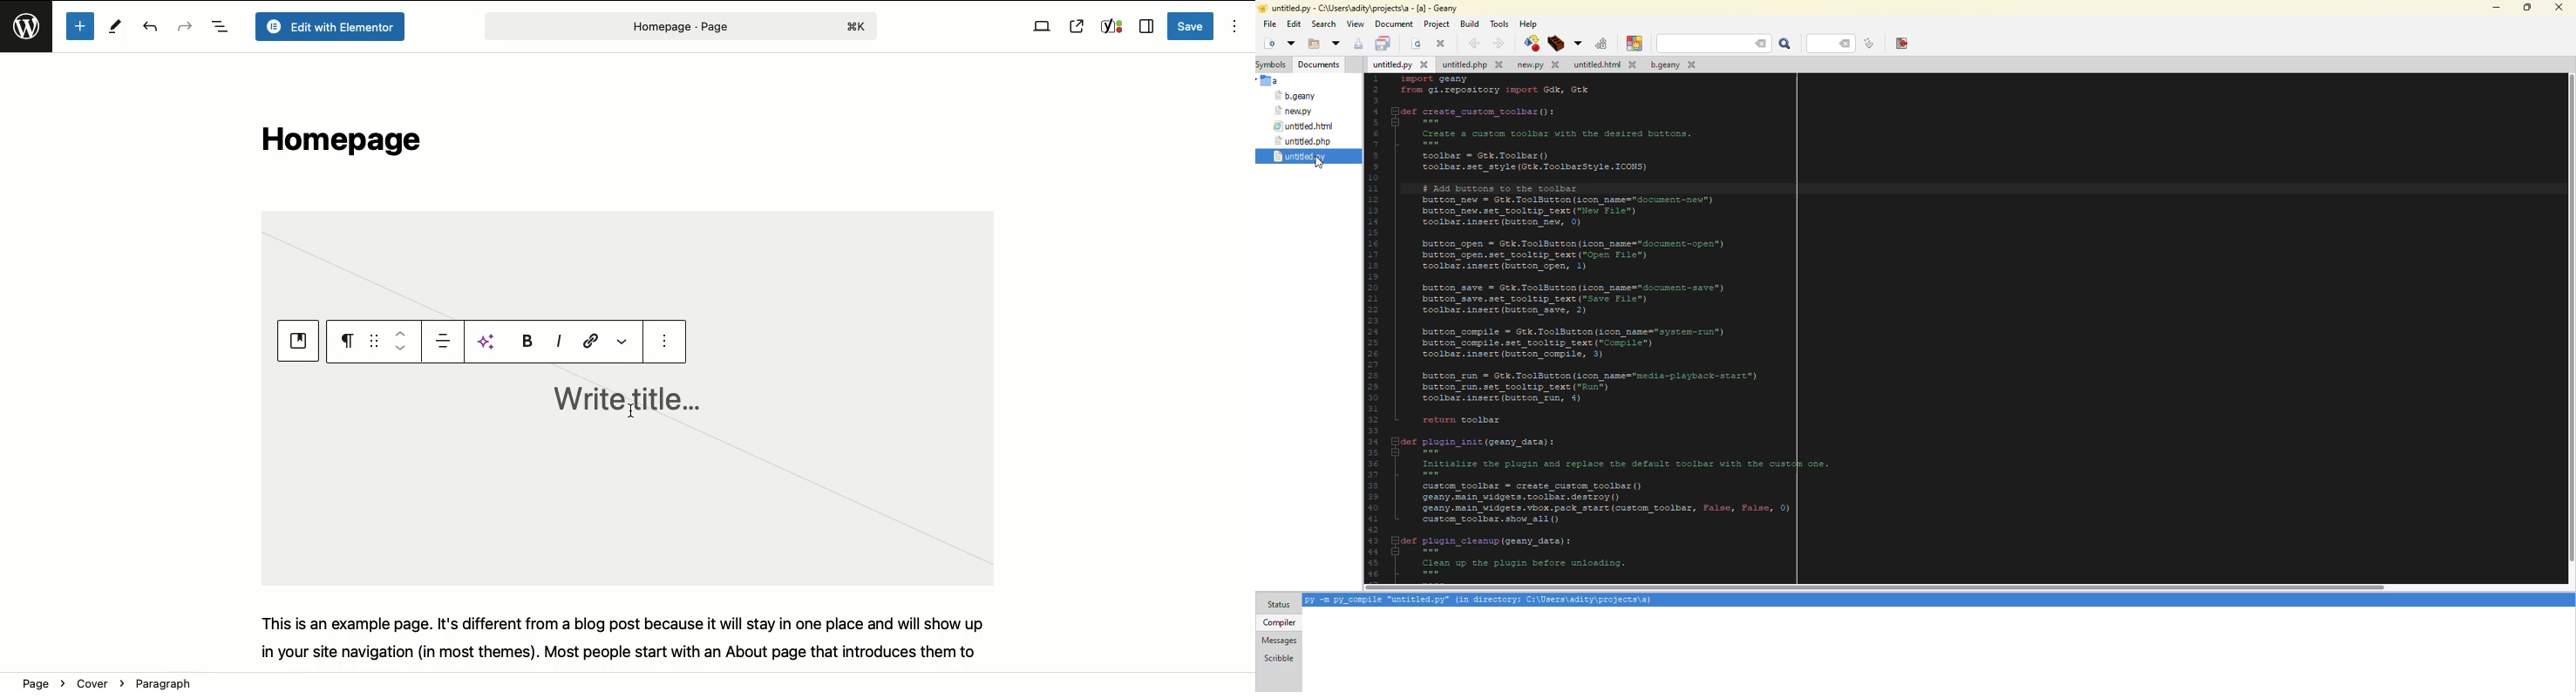  Describe the element at coordinates (625, 340) in the screenshot. I see `More` at that location.